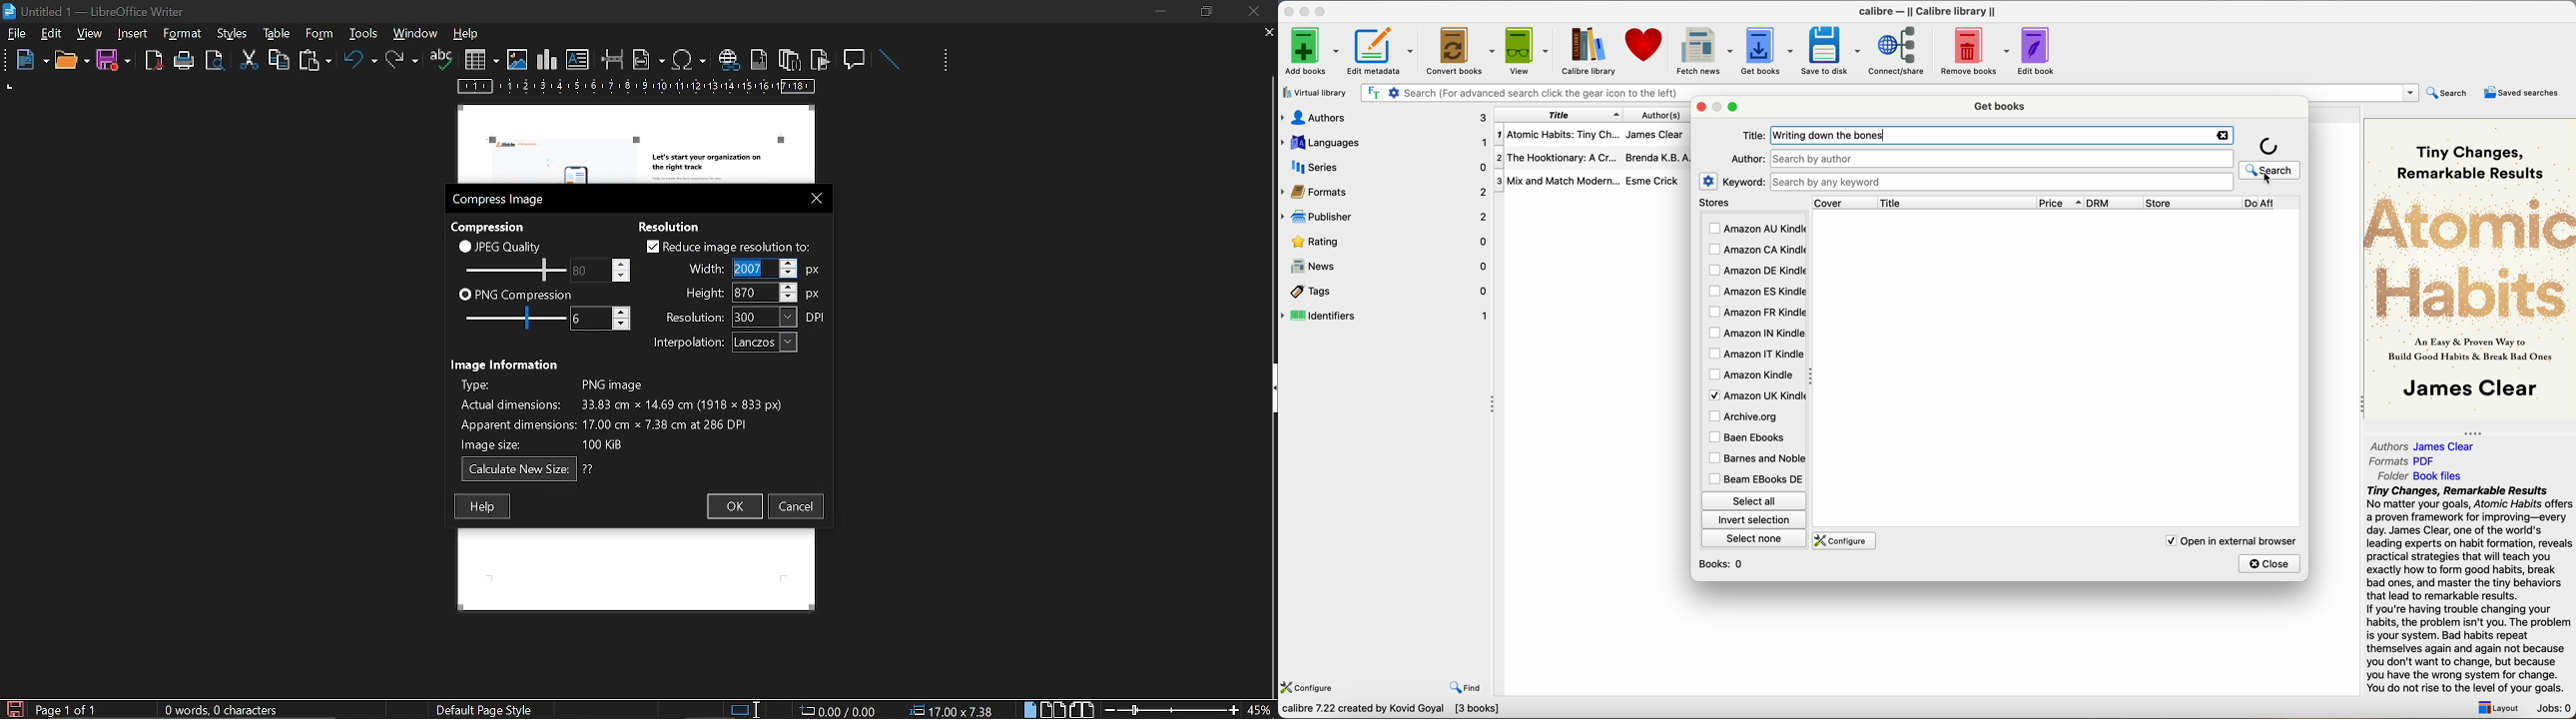 The width and height of the screenshot is (2576, 728). What do you see at coordinates (279, 59) in the screenshot?
I see `copy` at bounding box center [279, 59].